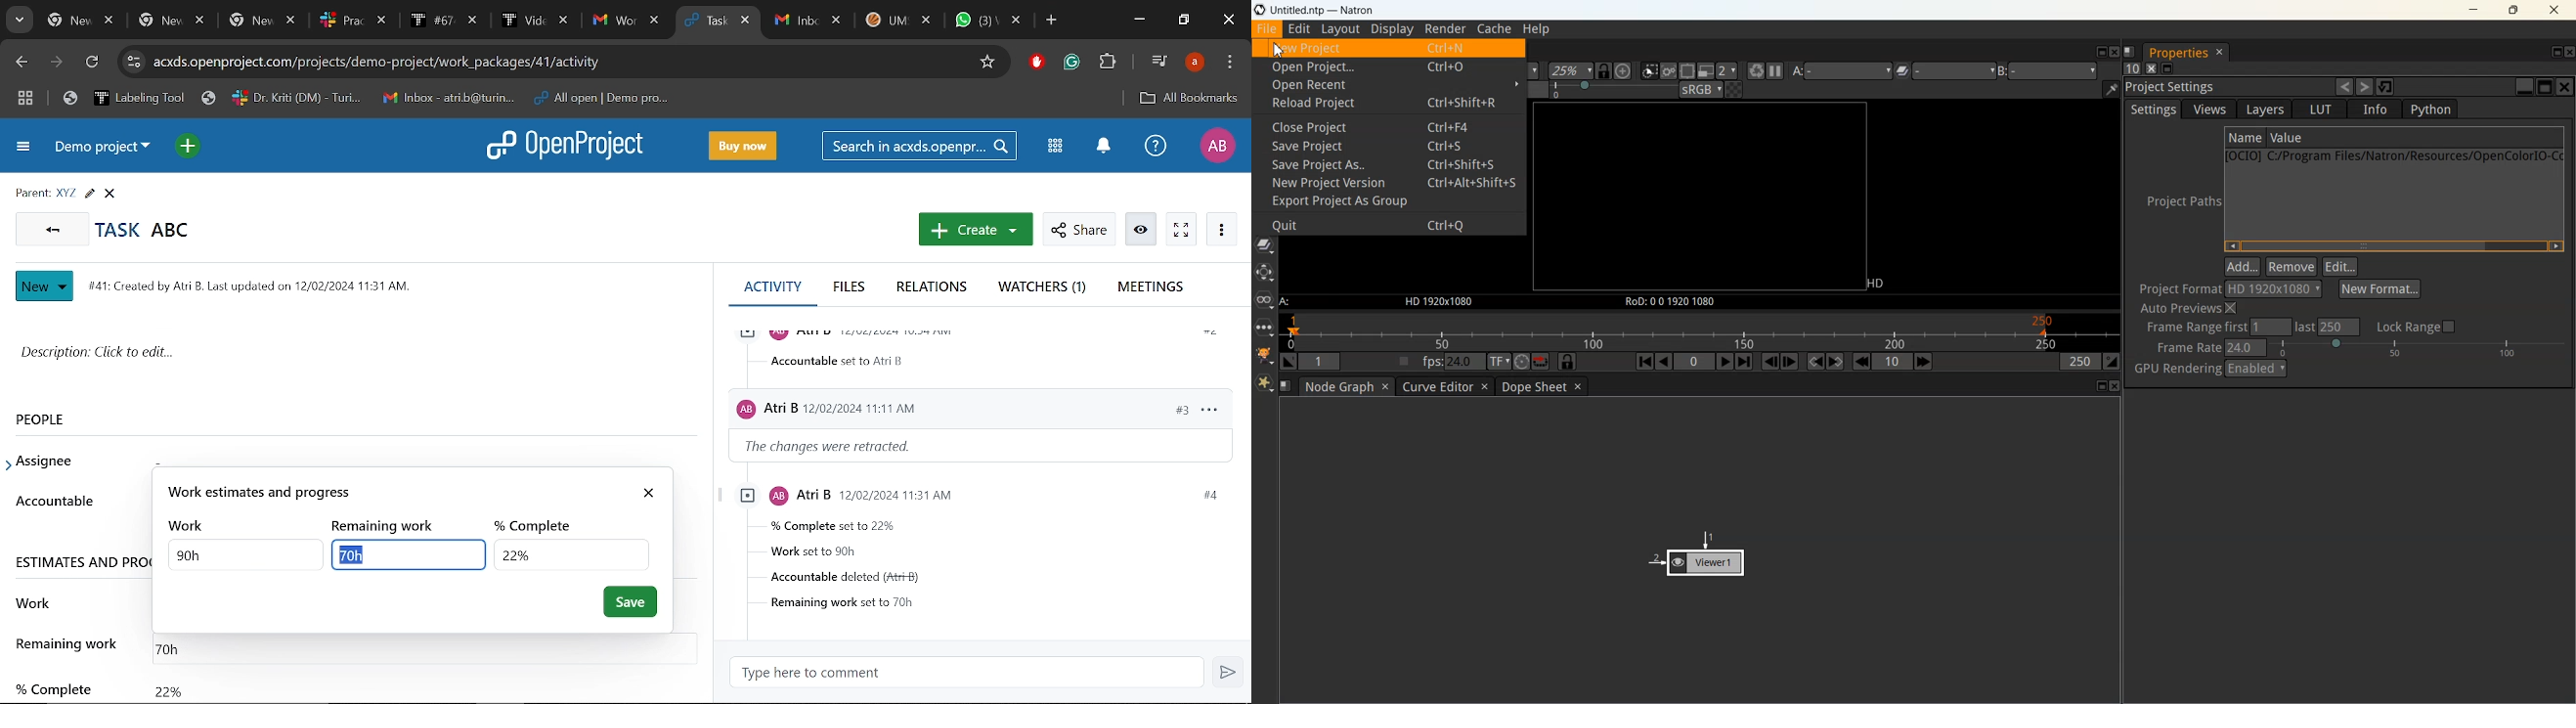 This screenshot has width=2576, height=728. What do you see at coordinates (2179, 201) in the screenshot?
I see `Project Paths` at bounding box center [2179, 201].